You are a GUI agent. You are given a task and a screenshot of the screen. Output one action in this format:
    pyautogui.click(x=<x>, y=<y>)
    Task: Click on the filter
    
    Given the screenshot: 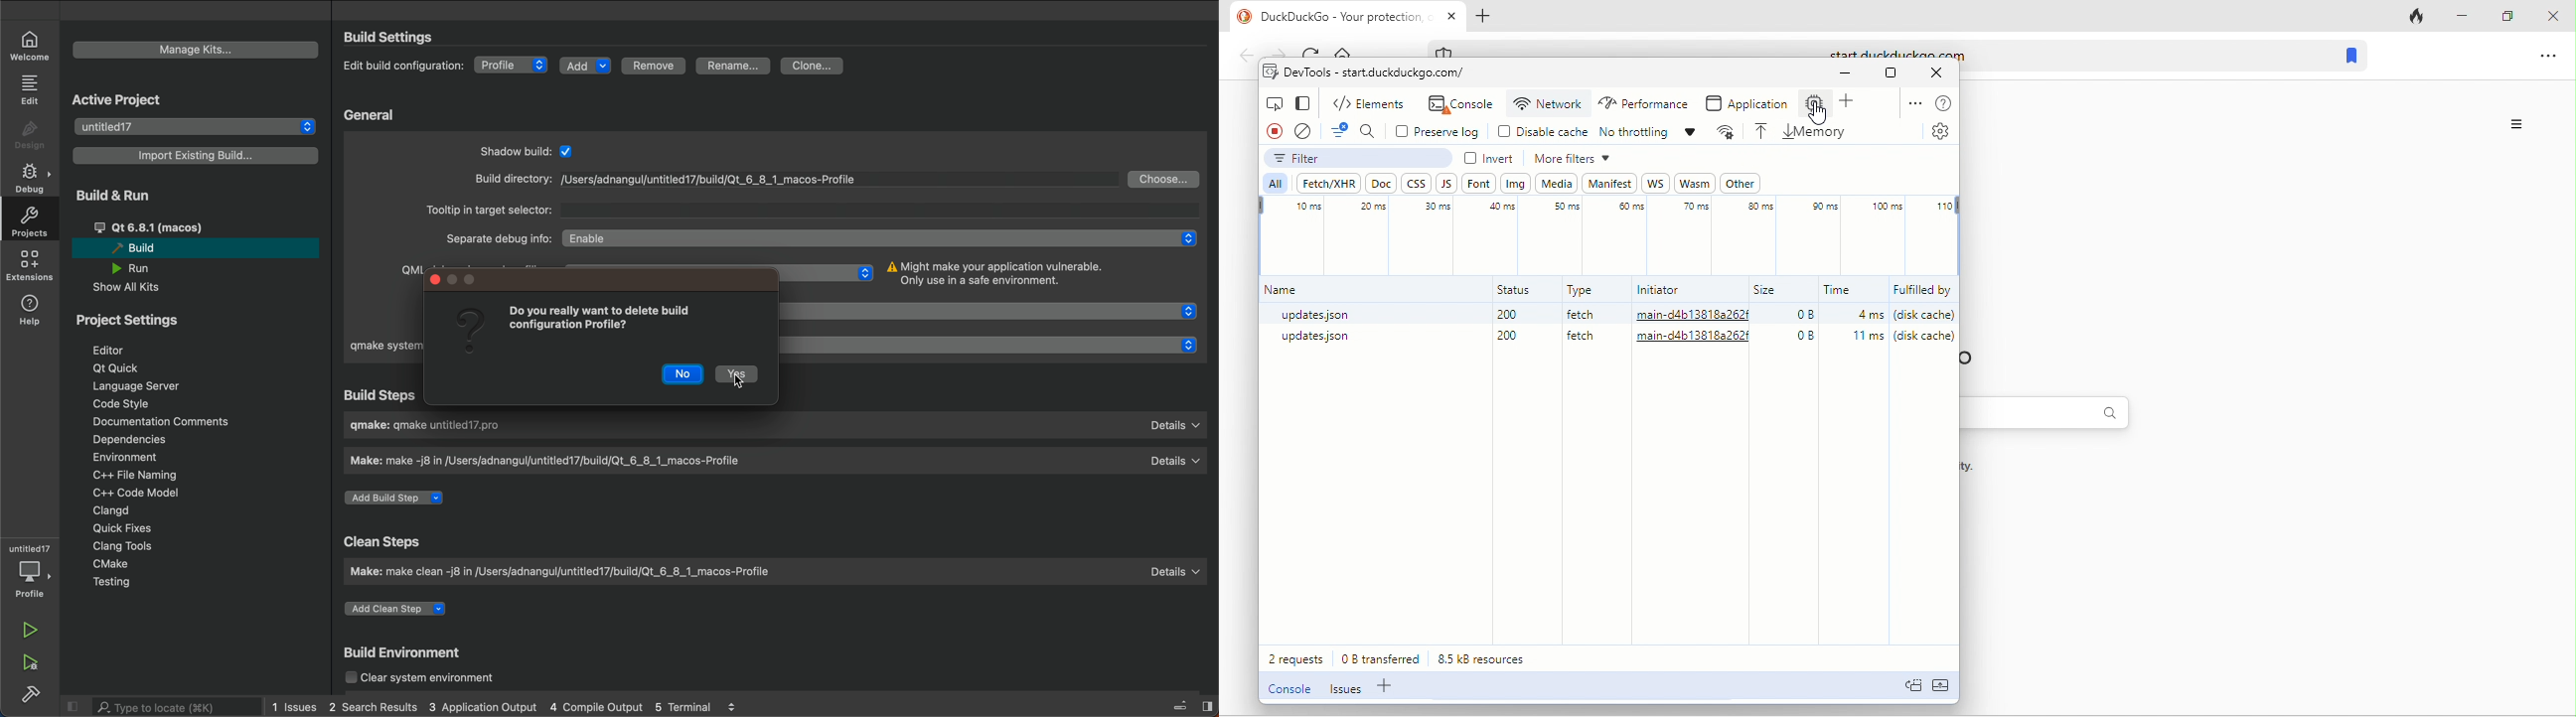 What is the action you would take?
    pyautogui.click(x=1357, y=157)
    